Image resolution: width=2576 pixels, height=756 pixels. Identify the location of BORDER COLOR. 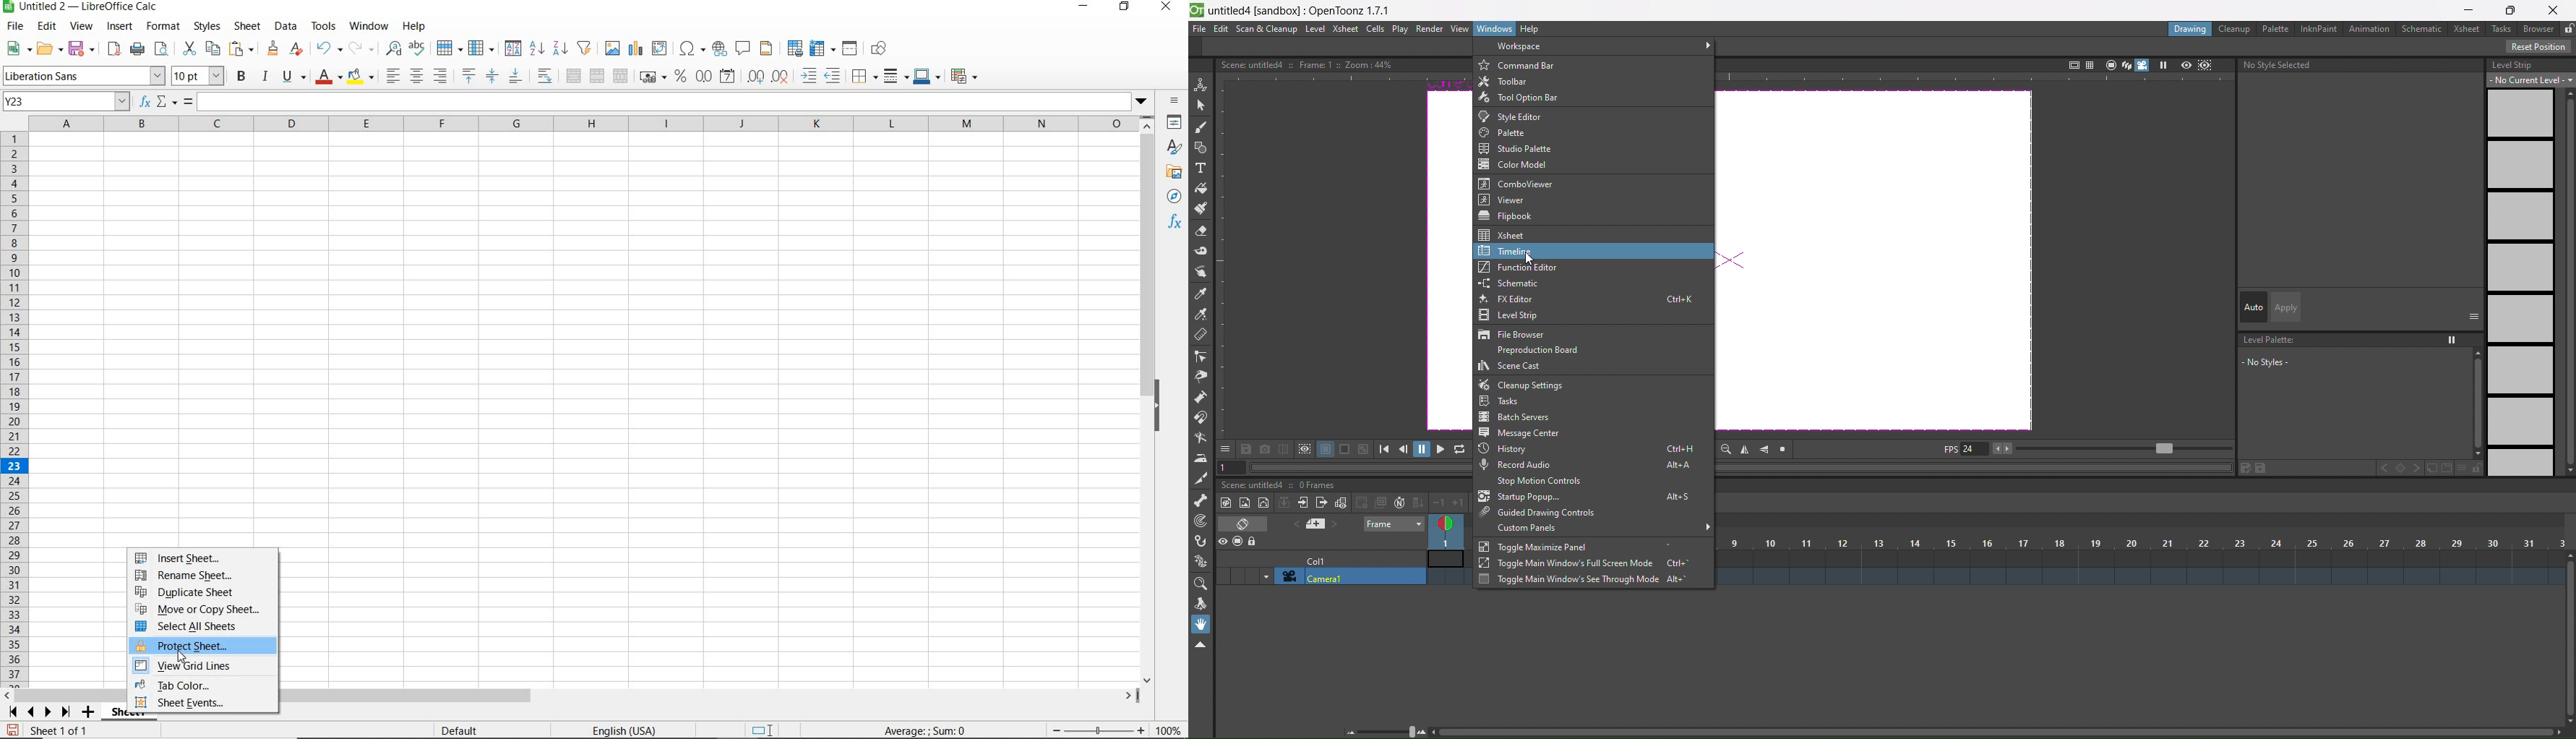
(926, 76).